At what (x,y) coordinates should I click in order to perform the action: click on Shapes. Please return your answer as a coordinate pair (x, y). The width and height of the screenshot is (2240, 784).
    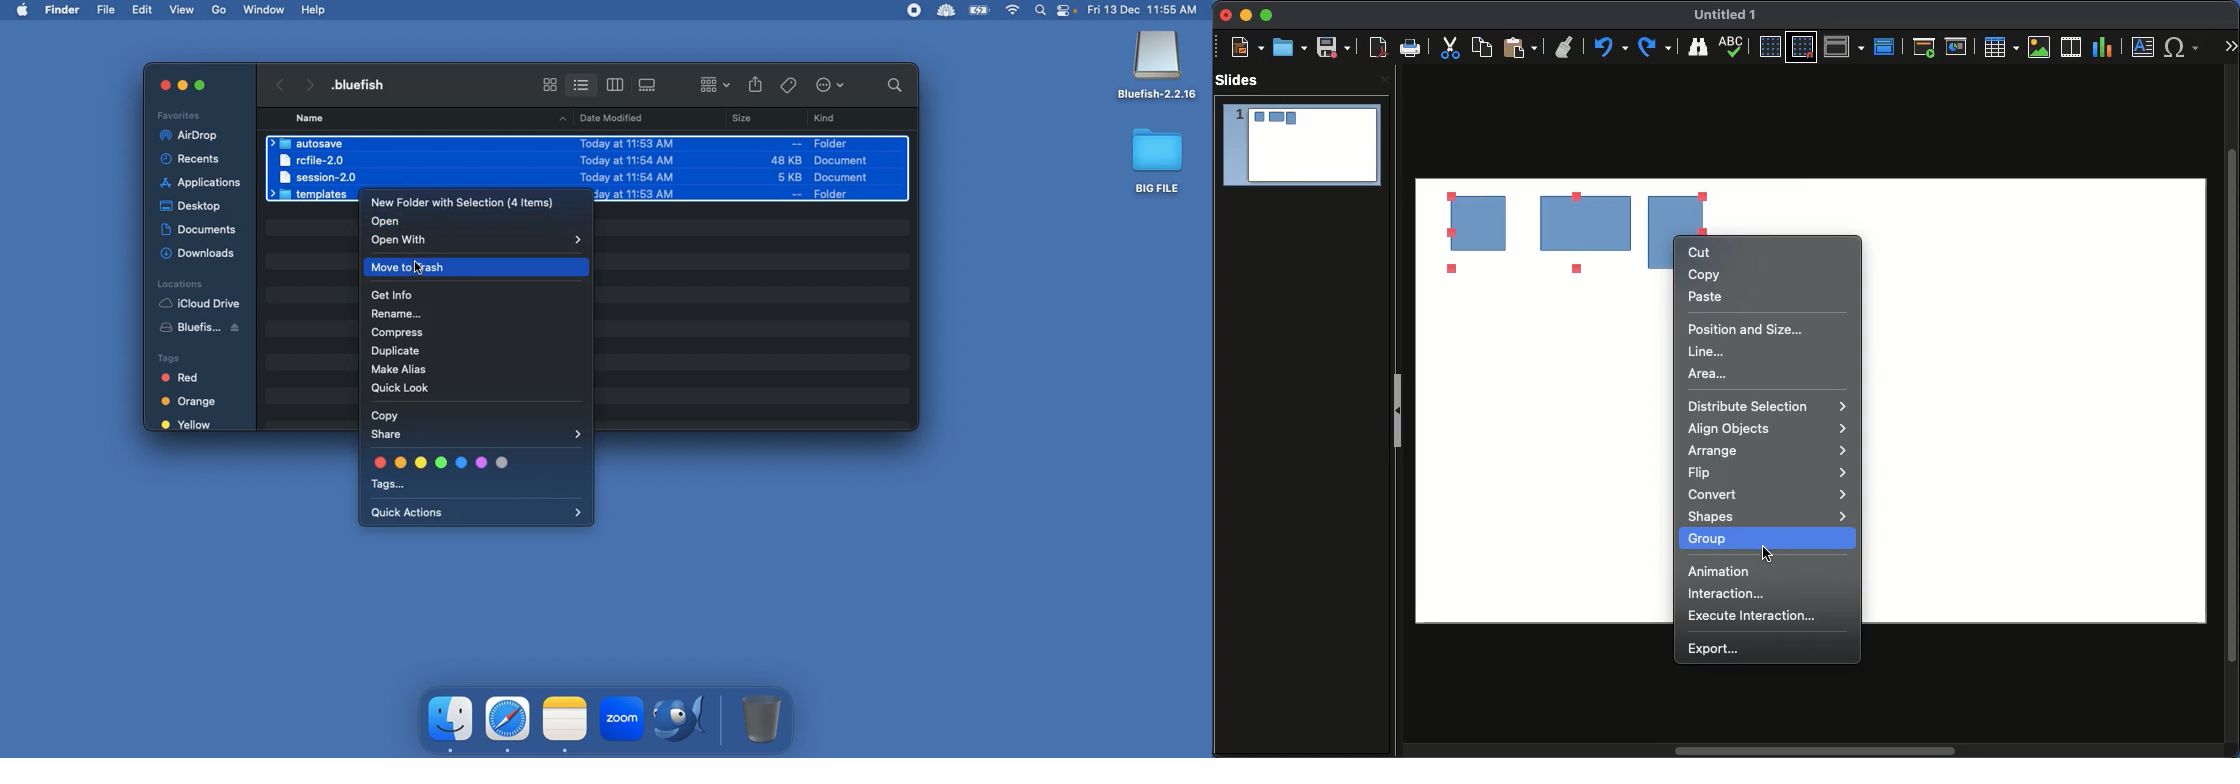
    Looking at the image, I should click on (1768, 517).